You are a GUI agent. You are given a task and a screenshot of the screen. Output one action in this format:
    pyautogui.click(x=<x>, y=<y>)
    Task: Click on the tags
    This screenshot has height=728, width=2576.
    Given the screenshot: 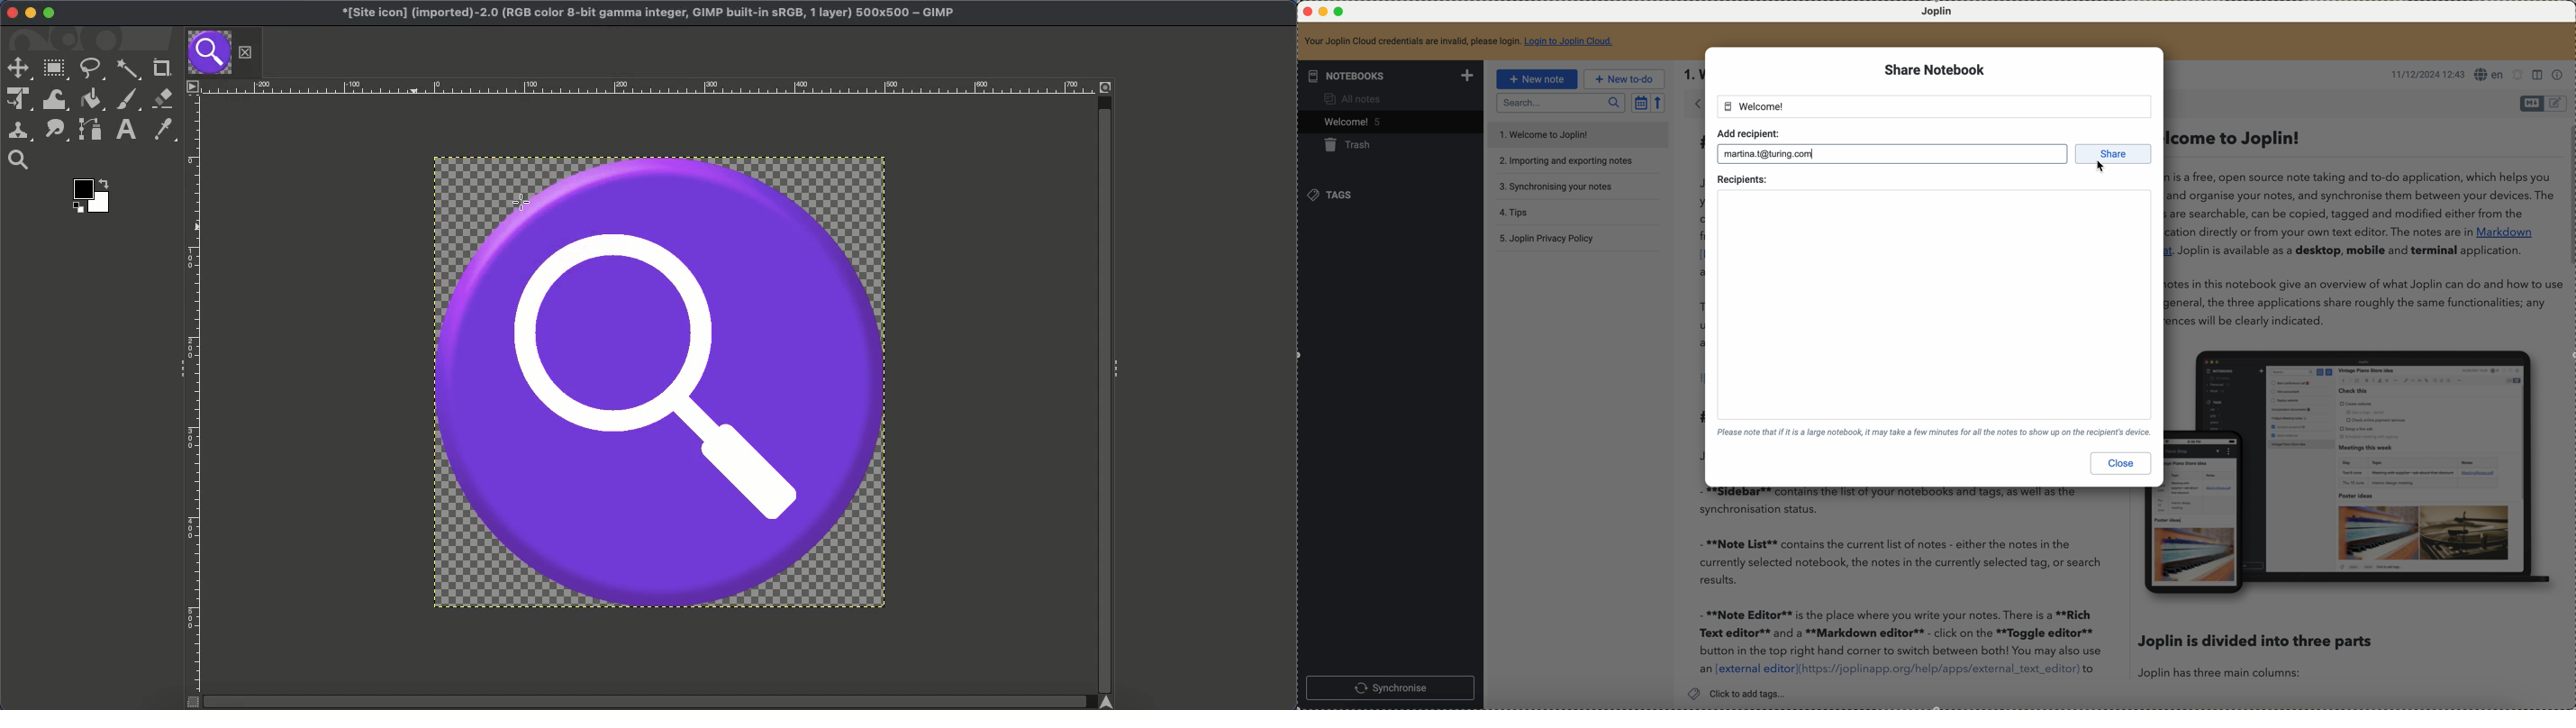 What is the action you would take?
    pyautogui.click(x=1336, y=196)
    